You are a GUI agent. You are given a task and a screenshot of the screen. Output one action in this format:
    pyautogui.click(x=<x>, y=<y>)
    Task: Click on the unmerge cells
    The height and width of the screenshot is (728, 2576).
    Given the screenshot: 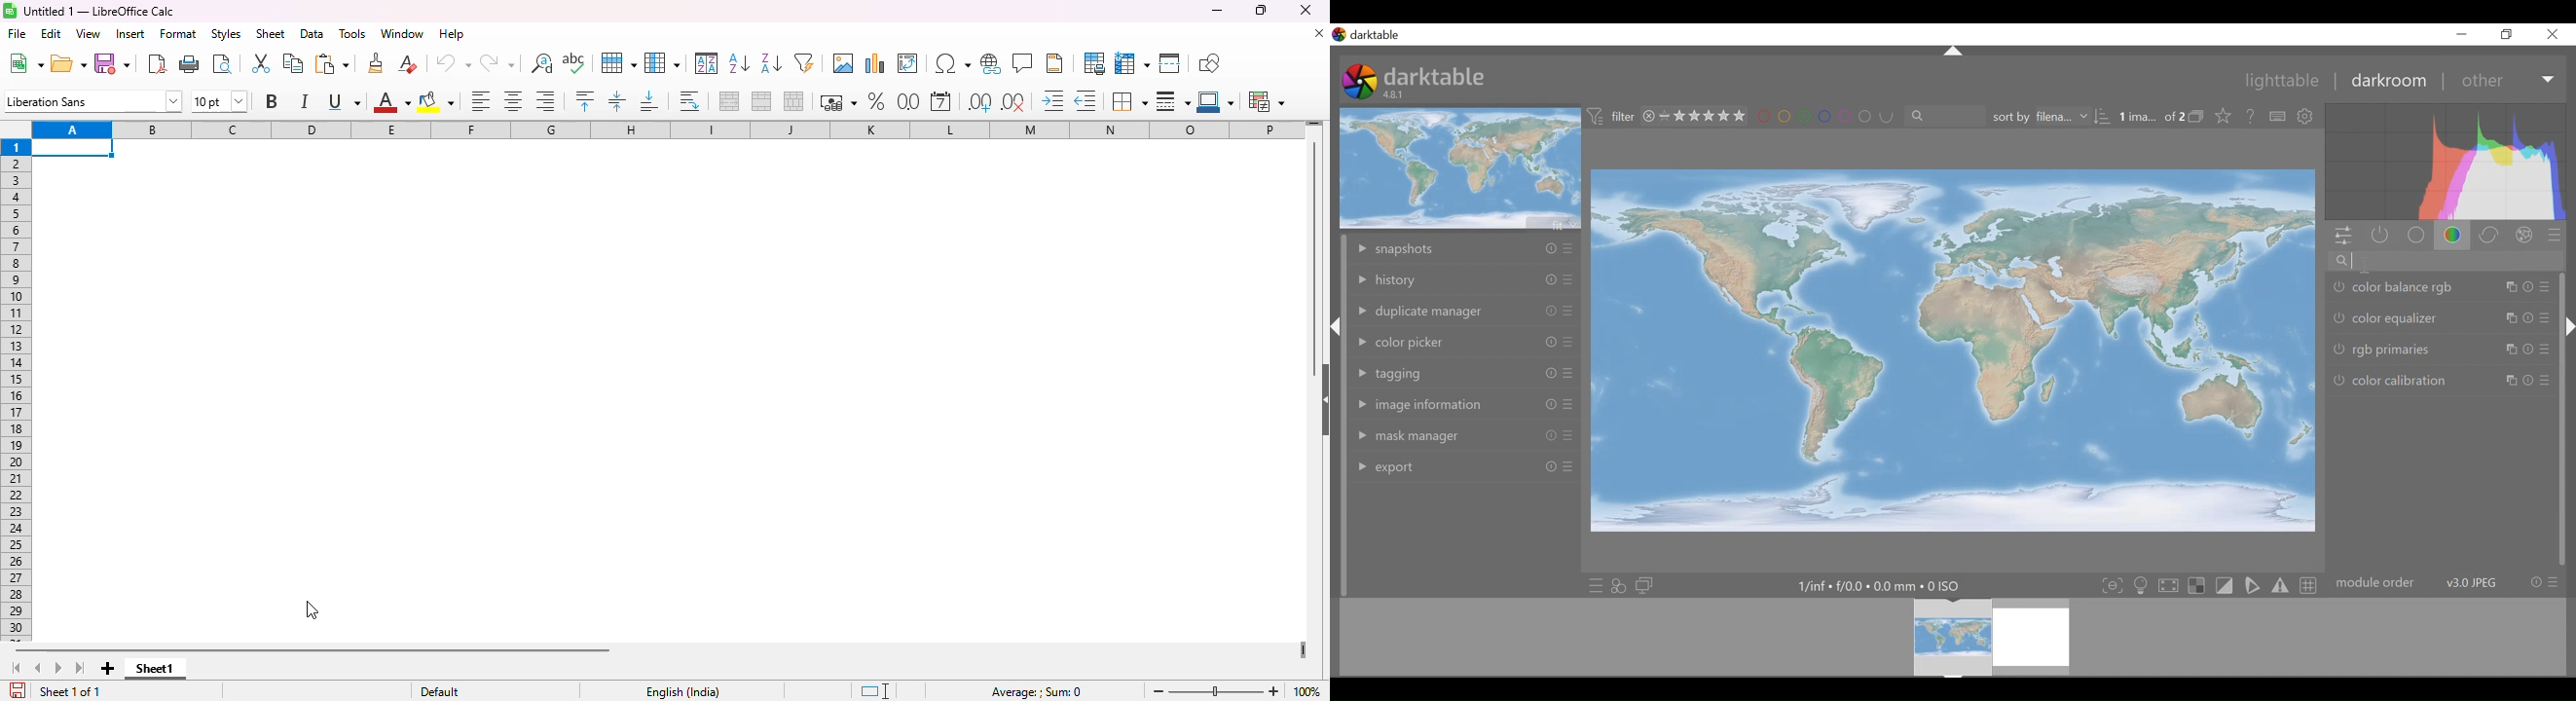 What is the action you would take?
    pyautogui.click(x=793, y=101)
    